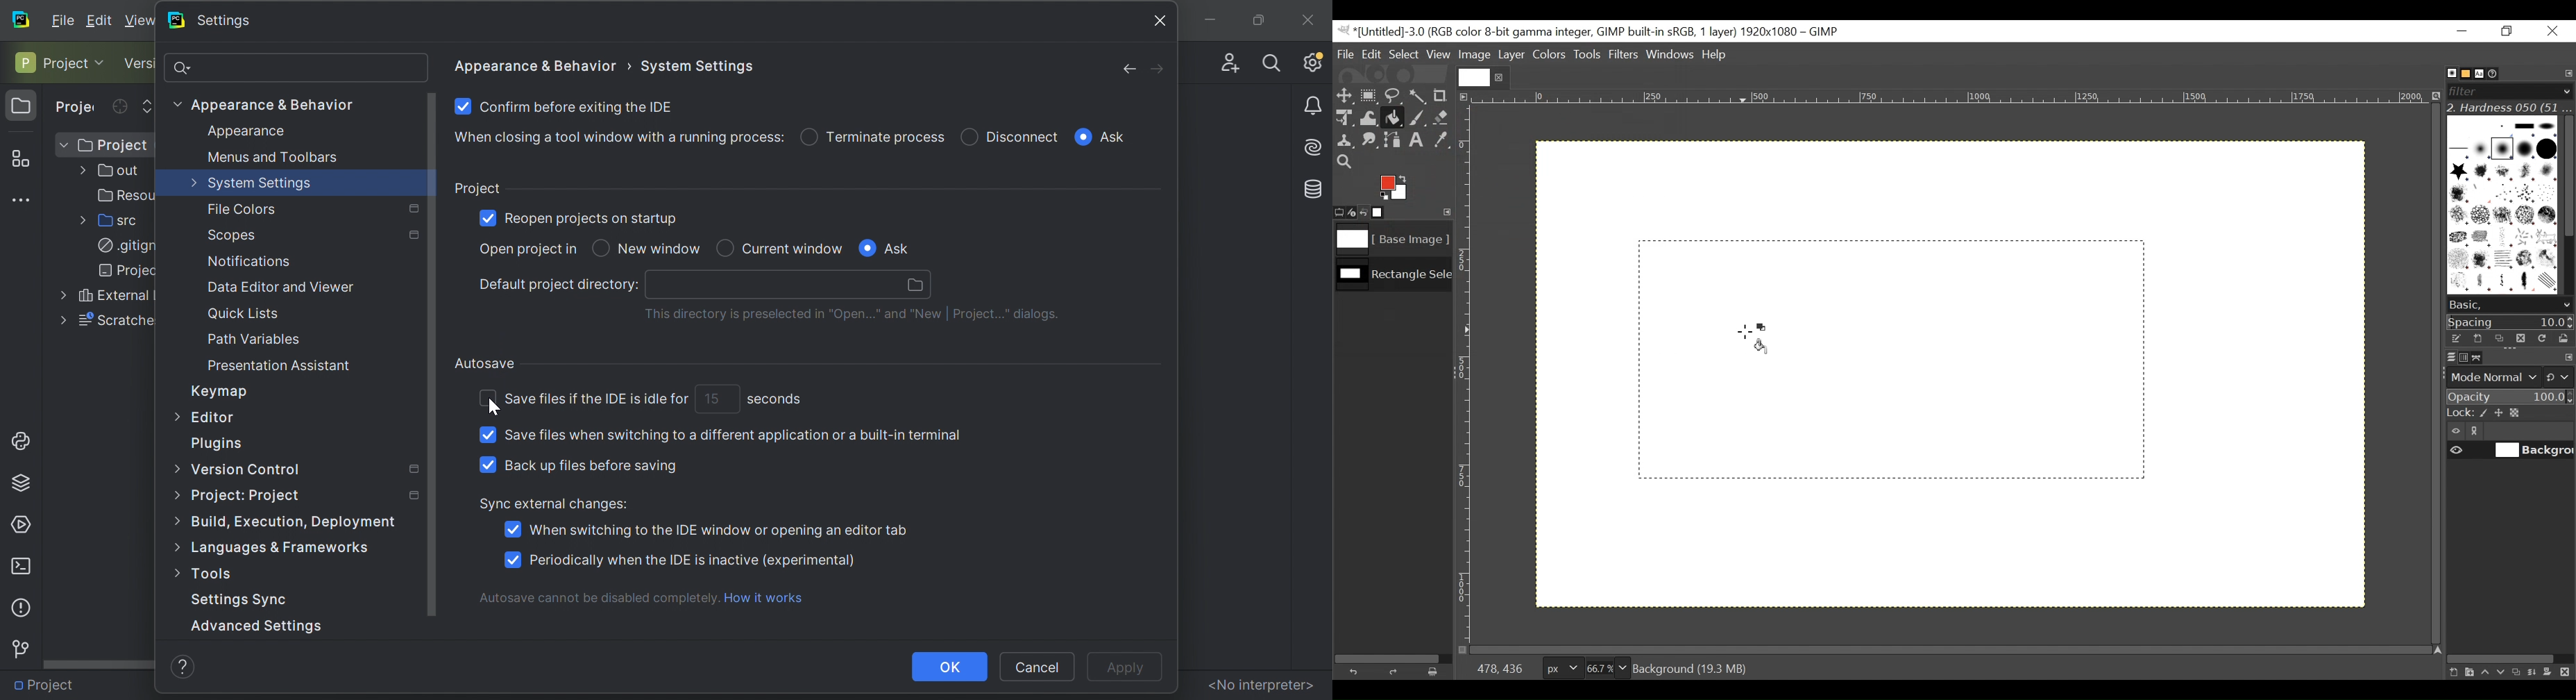  Describe the element at coordinates (221, 392) in the screenshot. I see `Keymap` at that location.